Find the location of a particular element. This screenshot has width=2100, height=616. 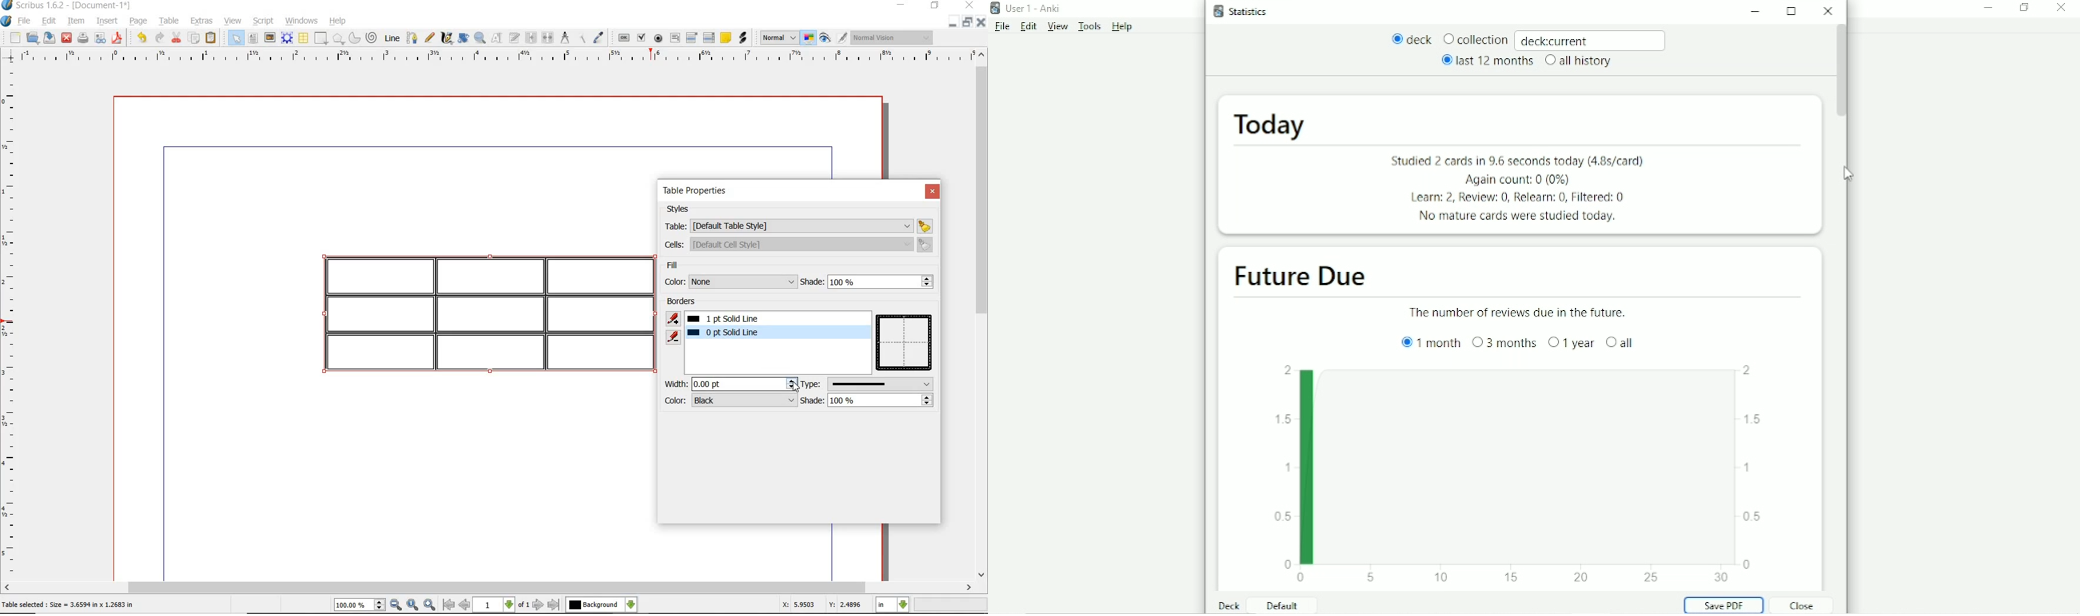

Future Due is located at coordinates (1303, 277).